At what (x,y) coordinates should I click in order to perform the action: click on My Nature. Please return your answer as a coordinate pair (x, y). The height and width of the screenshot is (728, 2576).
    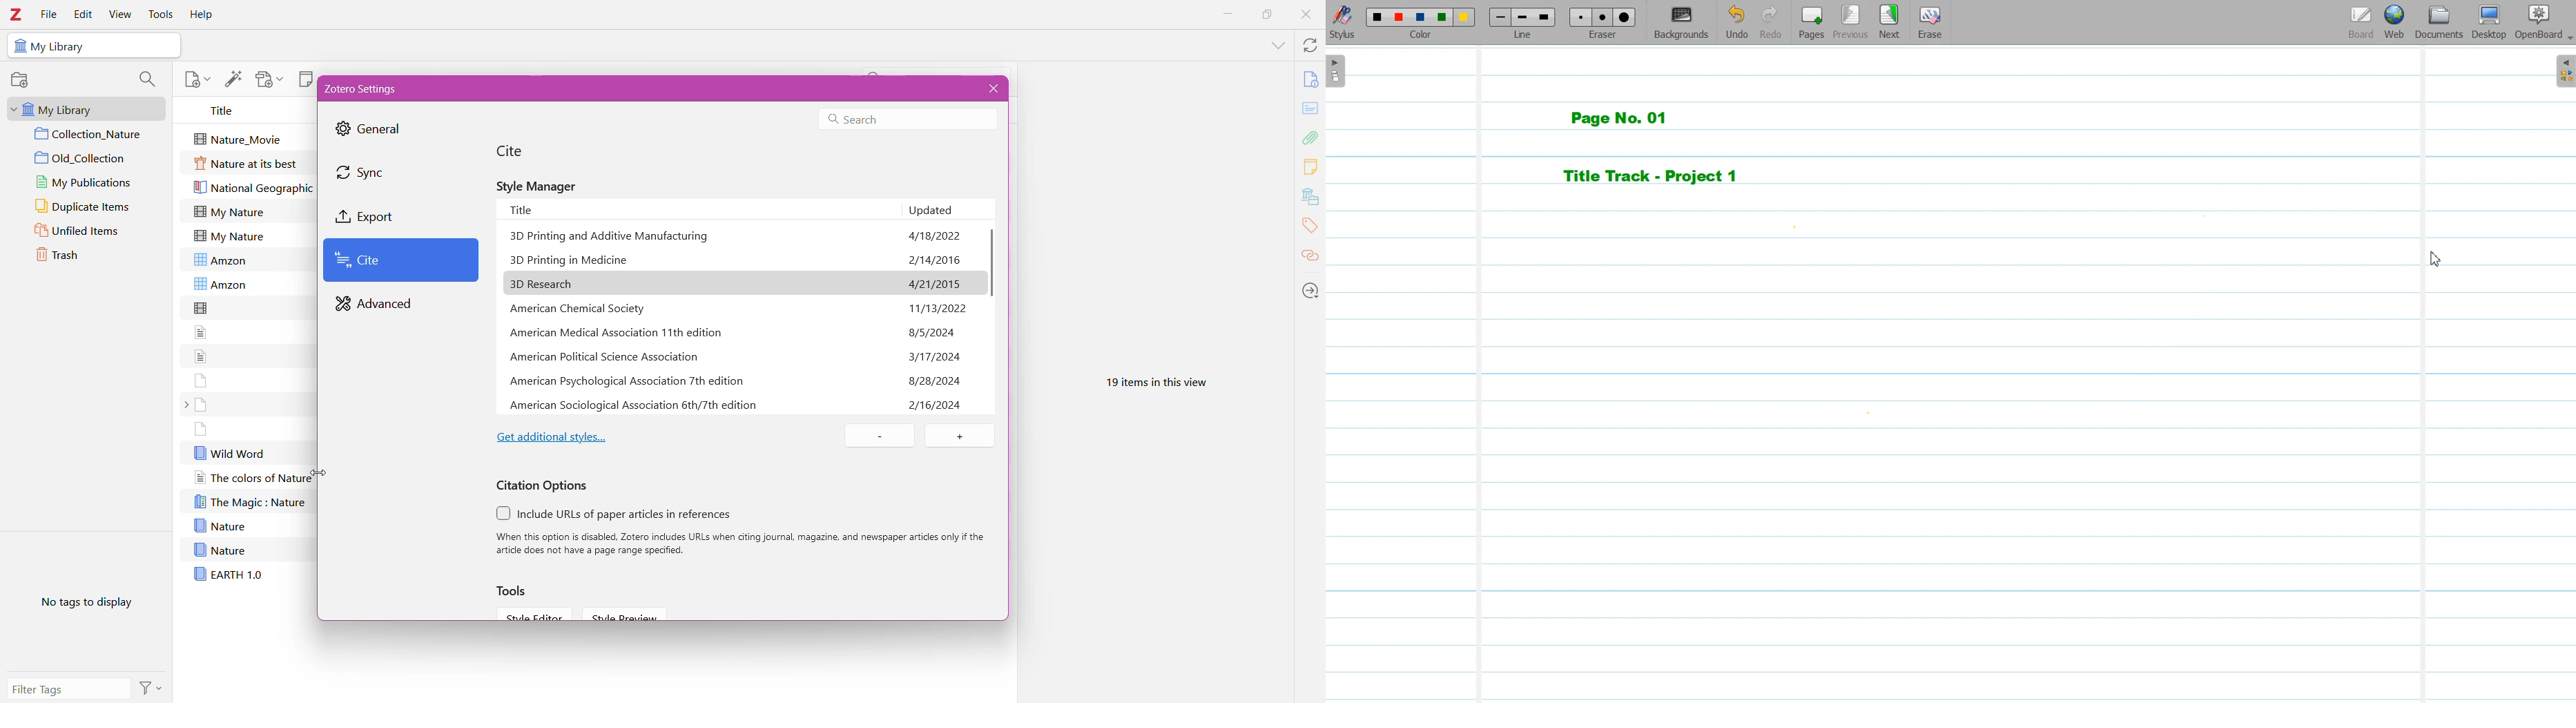
    Looking at the image, I should click on (229, 211).